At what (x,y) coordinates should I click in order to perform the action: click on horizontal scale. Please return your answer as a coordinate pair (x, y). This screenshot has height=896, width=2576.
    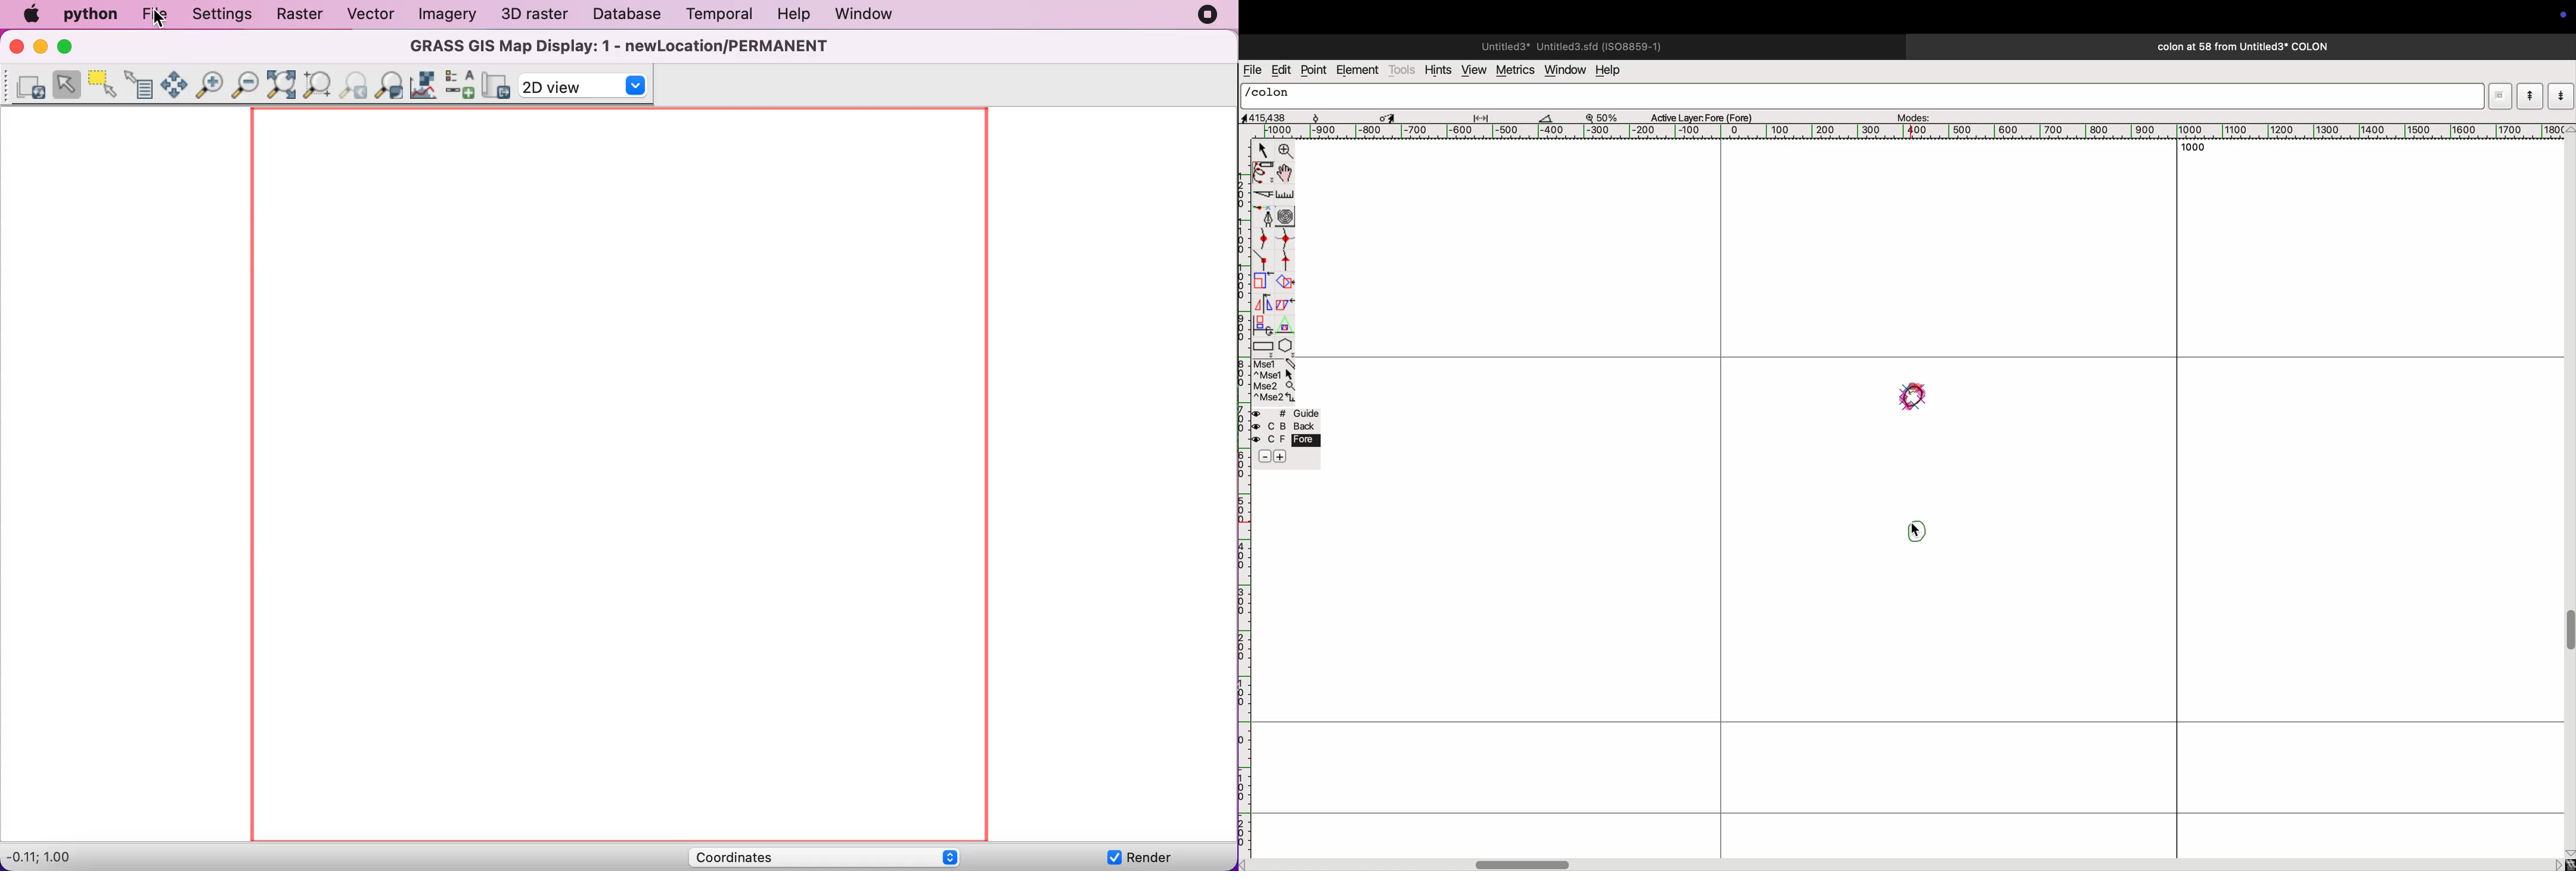
    Looking at the image, I should click on (1922, 131).